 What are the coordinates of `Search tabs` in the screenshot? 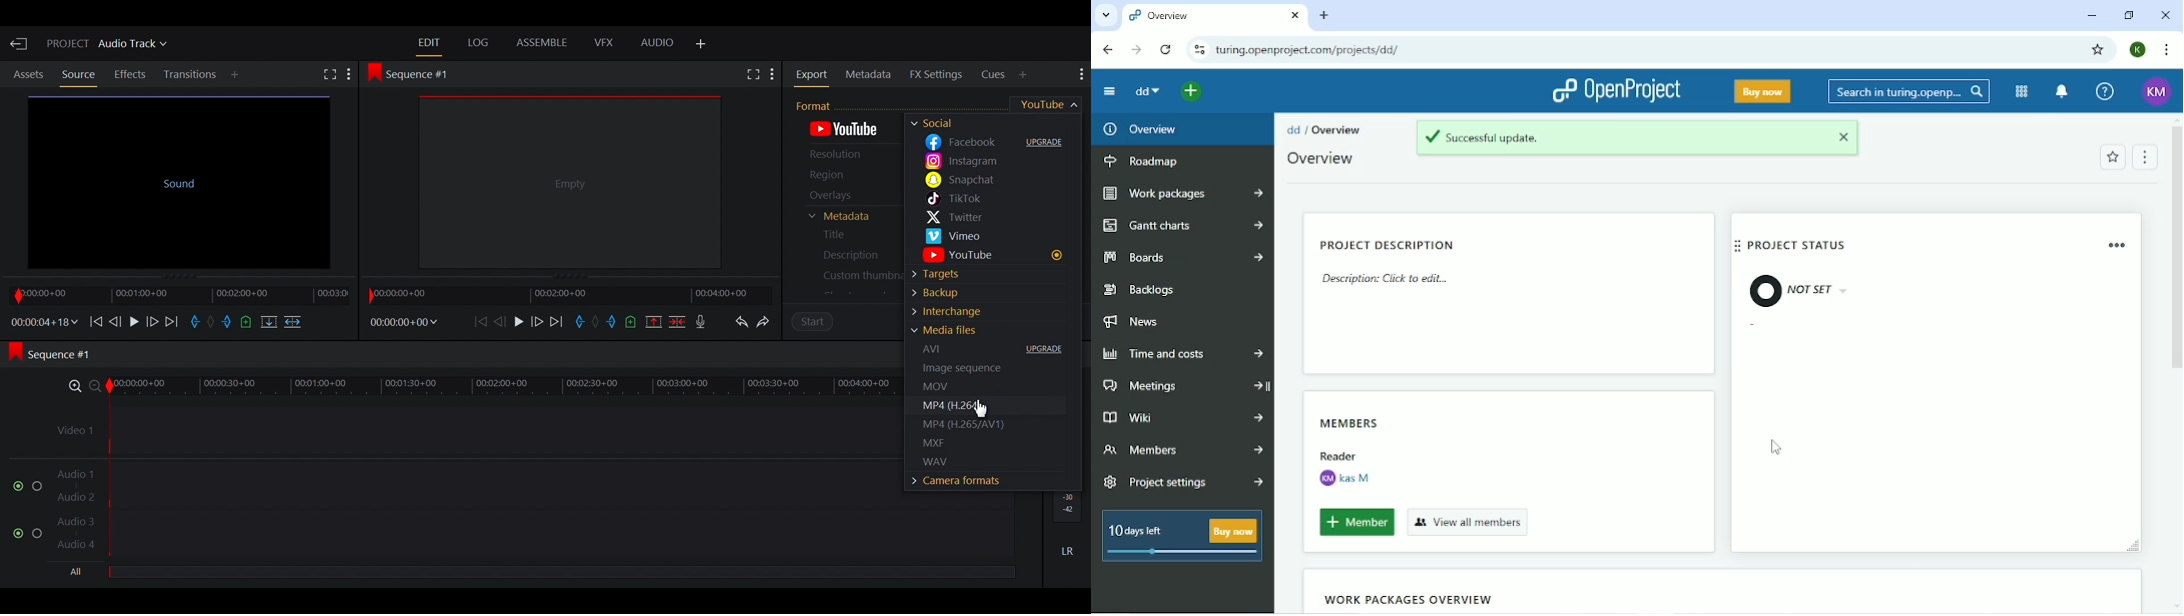 It's located at (1107, 17).